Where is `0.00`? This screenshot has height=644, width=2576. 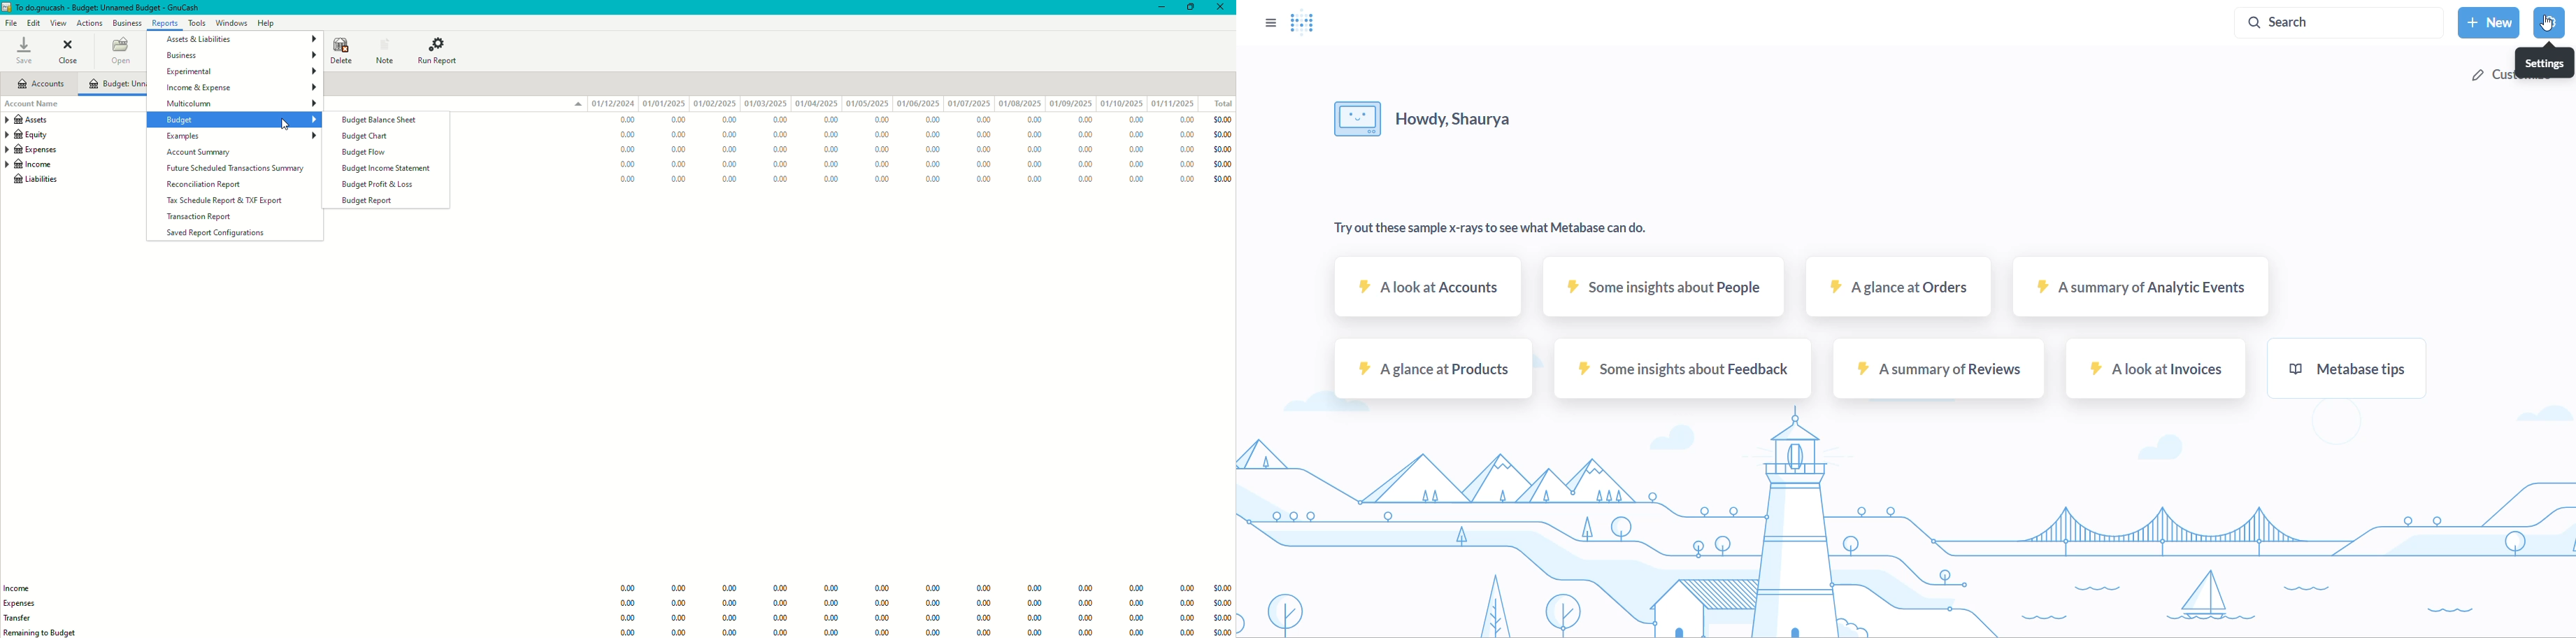 0.00 is located at coordinates (1090, 179).